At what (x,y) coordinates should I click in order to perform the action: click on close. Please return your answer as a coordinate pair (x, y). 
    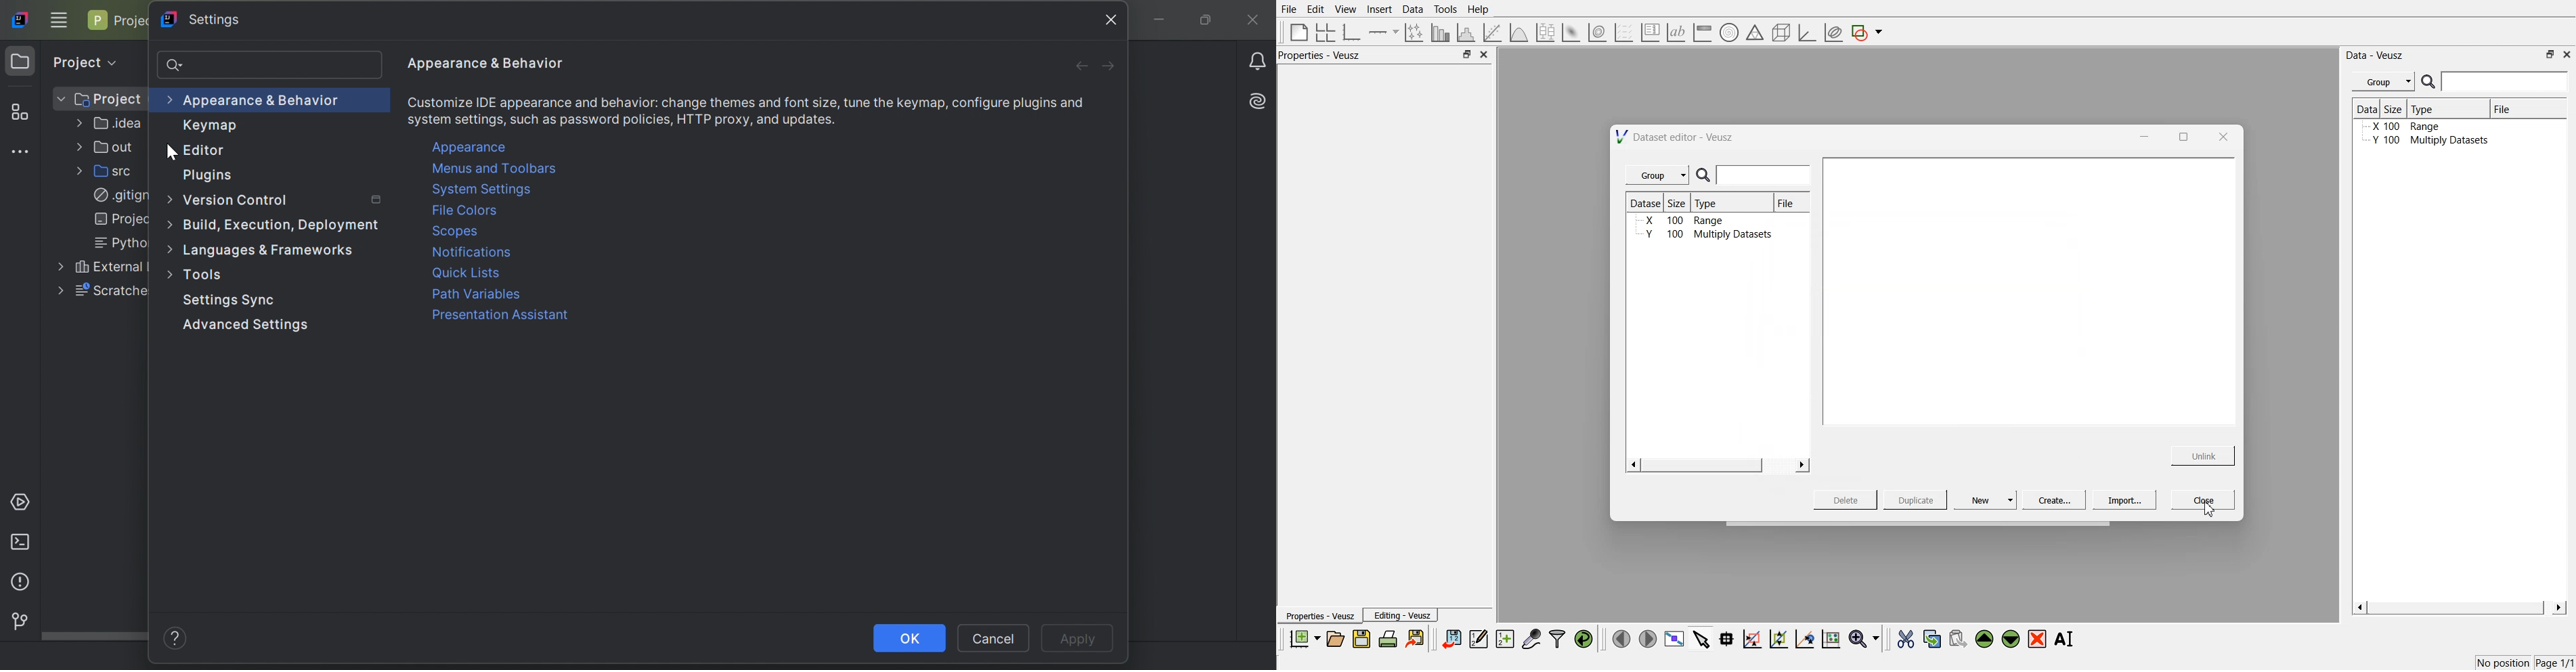
    Looking at the image, I should click on (2222, 136).